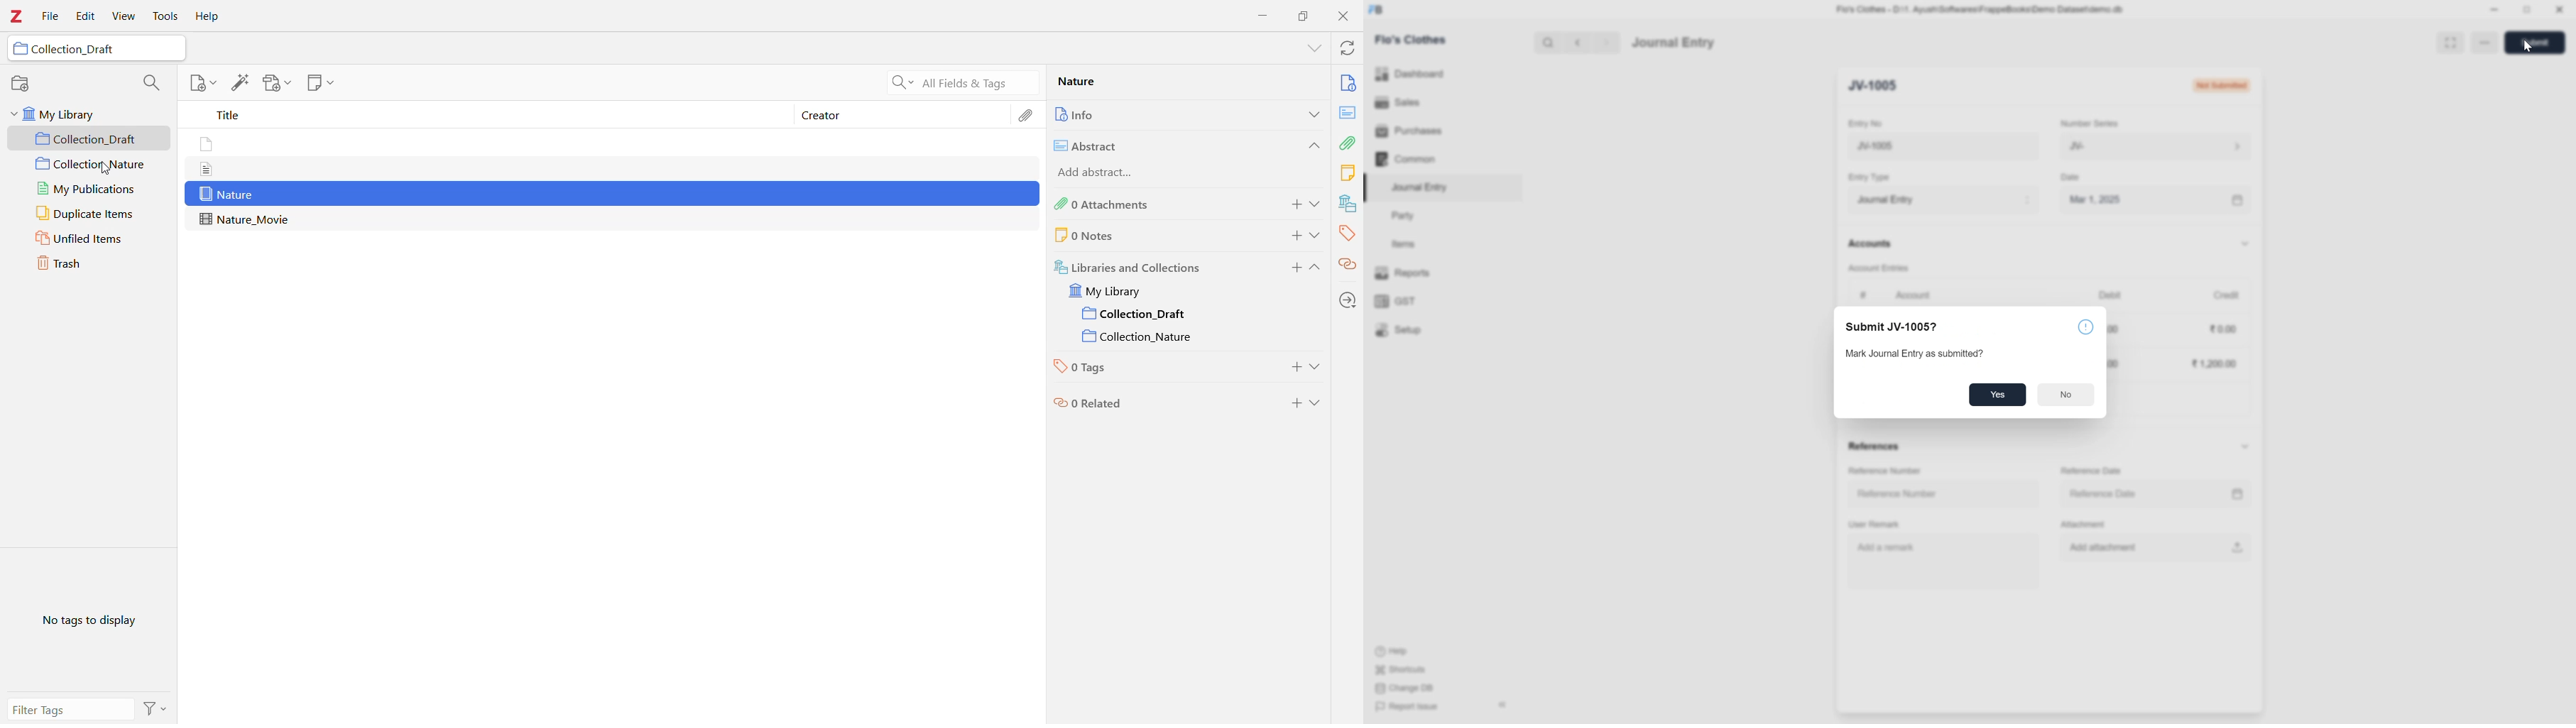 This screenshot has width=2576, height=728. I want to click on forward, so click(1604, 43).